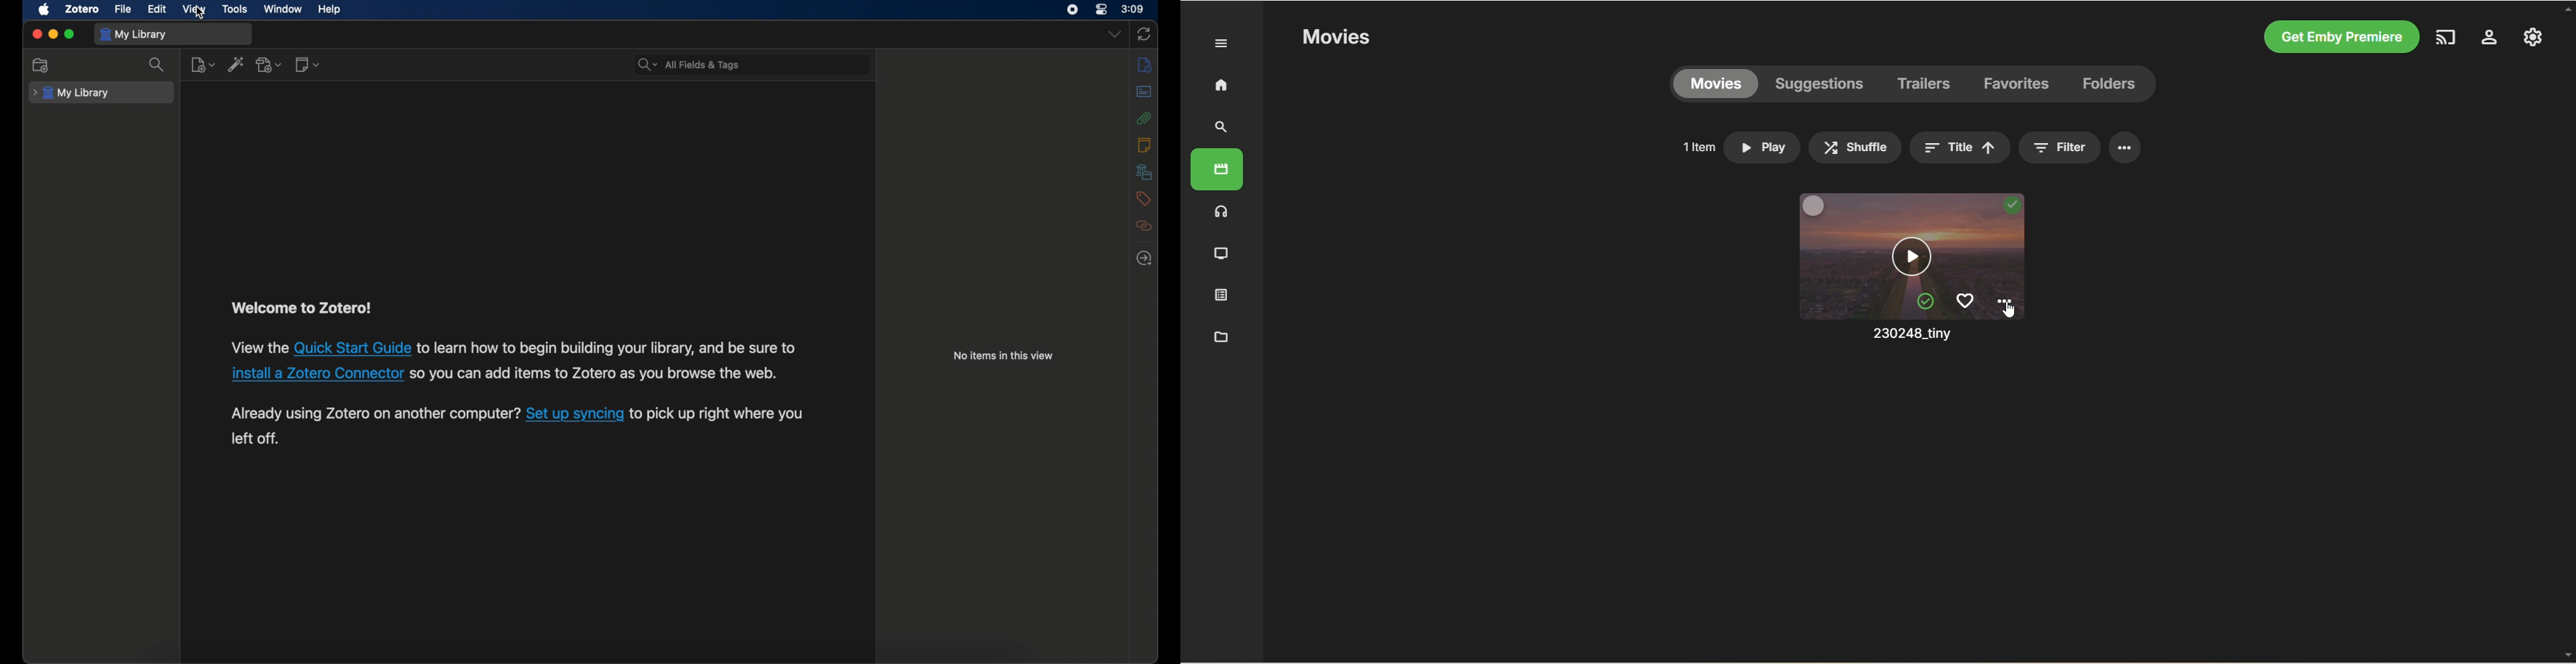 This screenshot has height=672, width=2576. Describe the element at coordinates (122, 9) in the screenshot. I see `file` at that location.